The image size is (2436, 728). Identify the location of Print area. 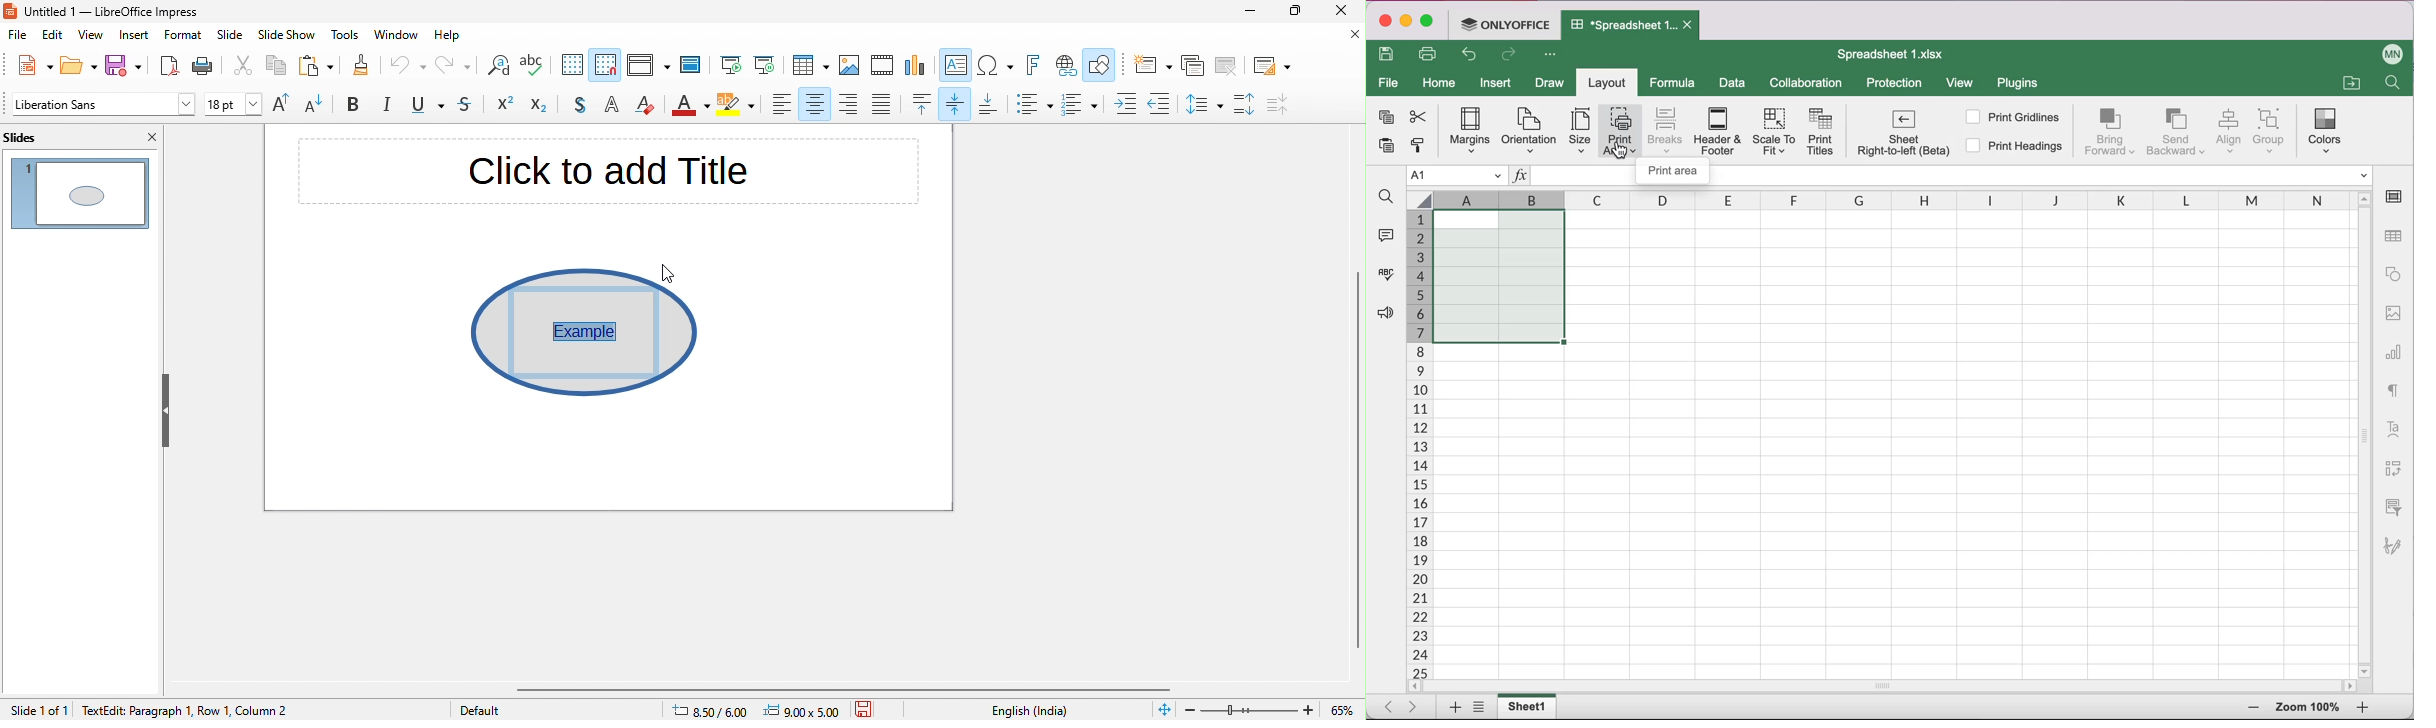
(1615, 132).